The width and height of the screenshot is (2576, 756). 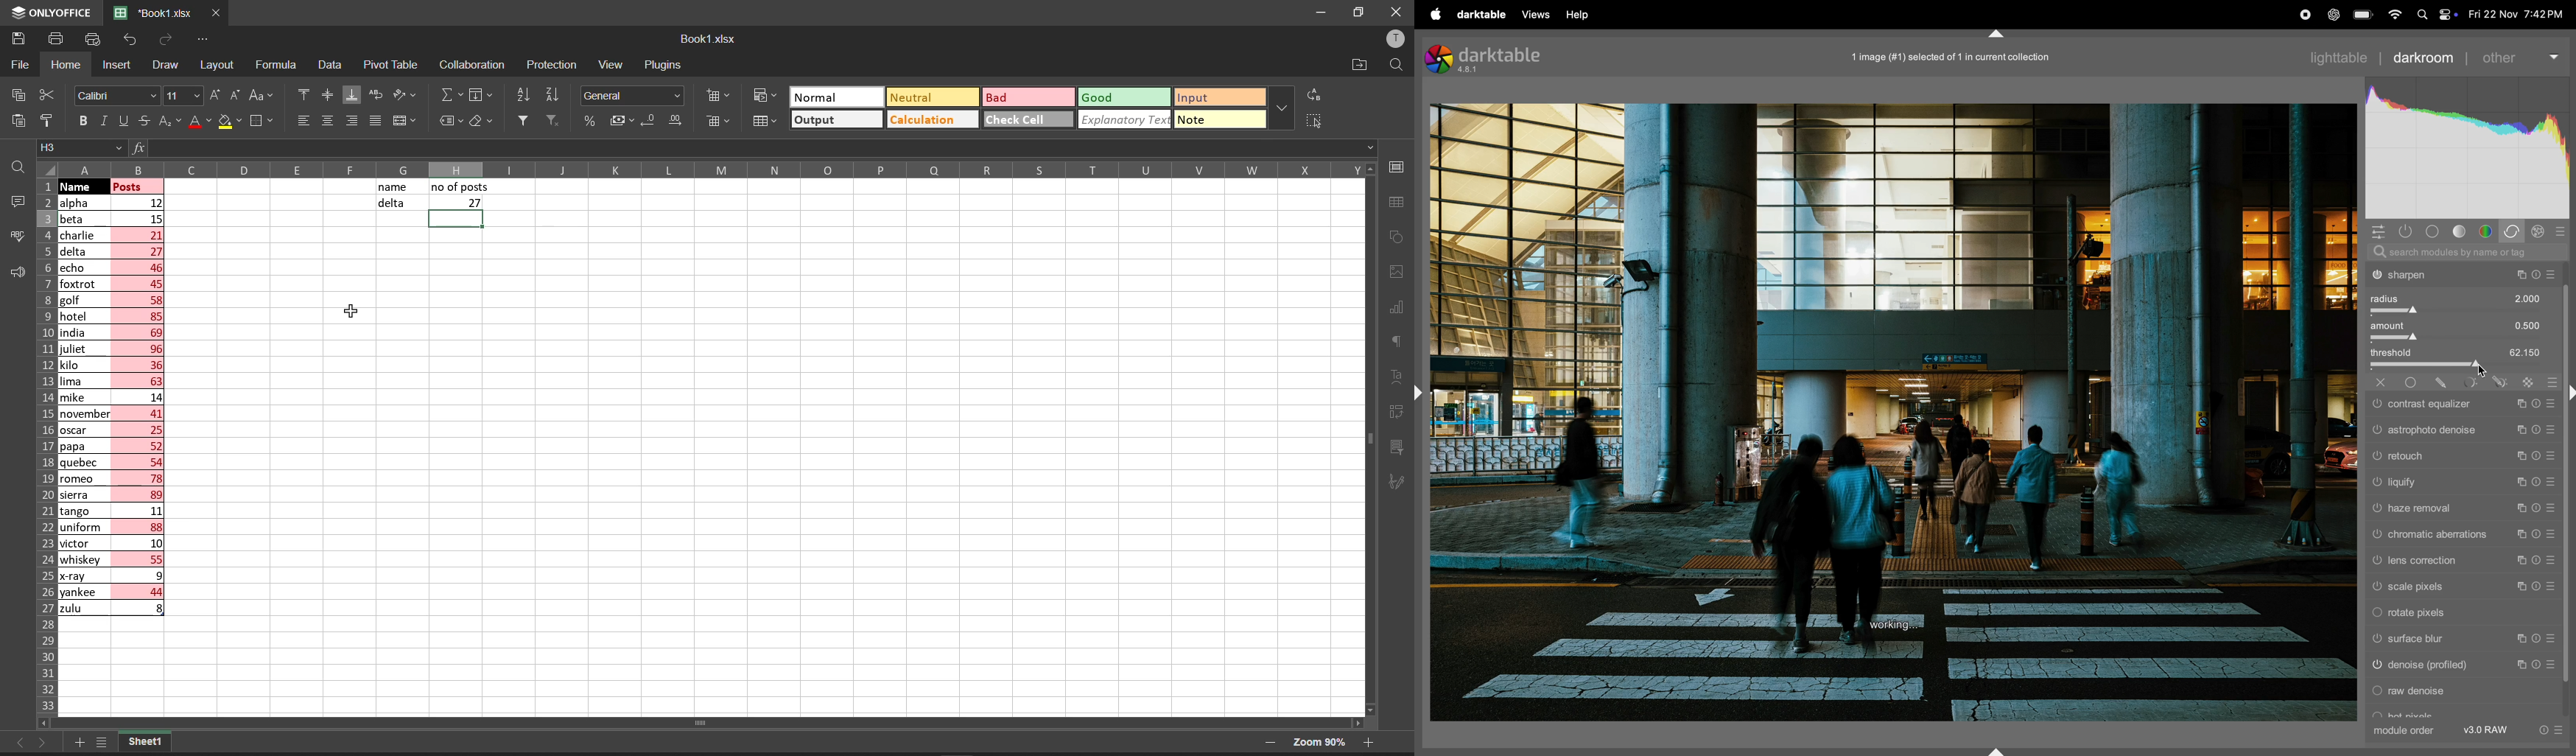 I want to click on wrap text, so click(x=380, y=97).